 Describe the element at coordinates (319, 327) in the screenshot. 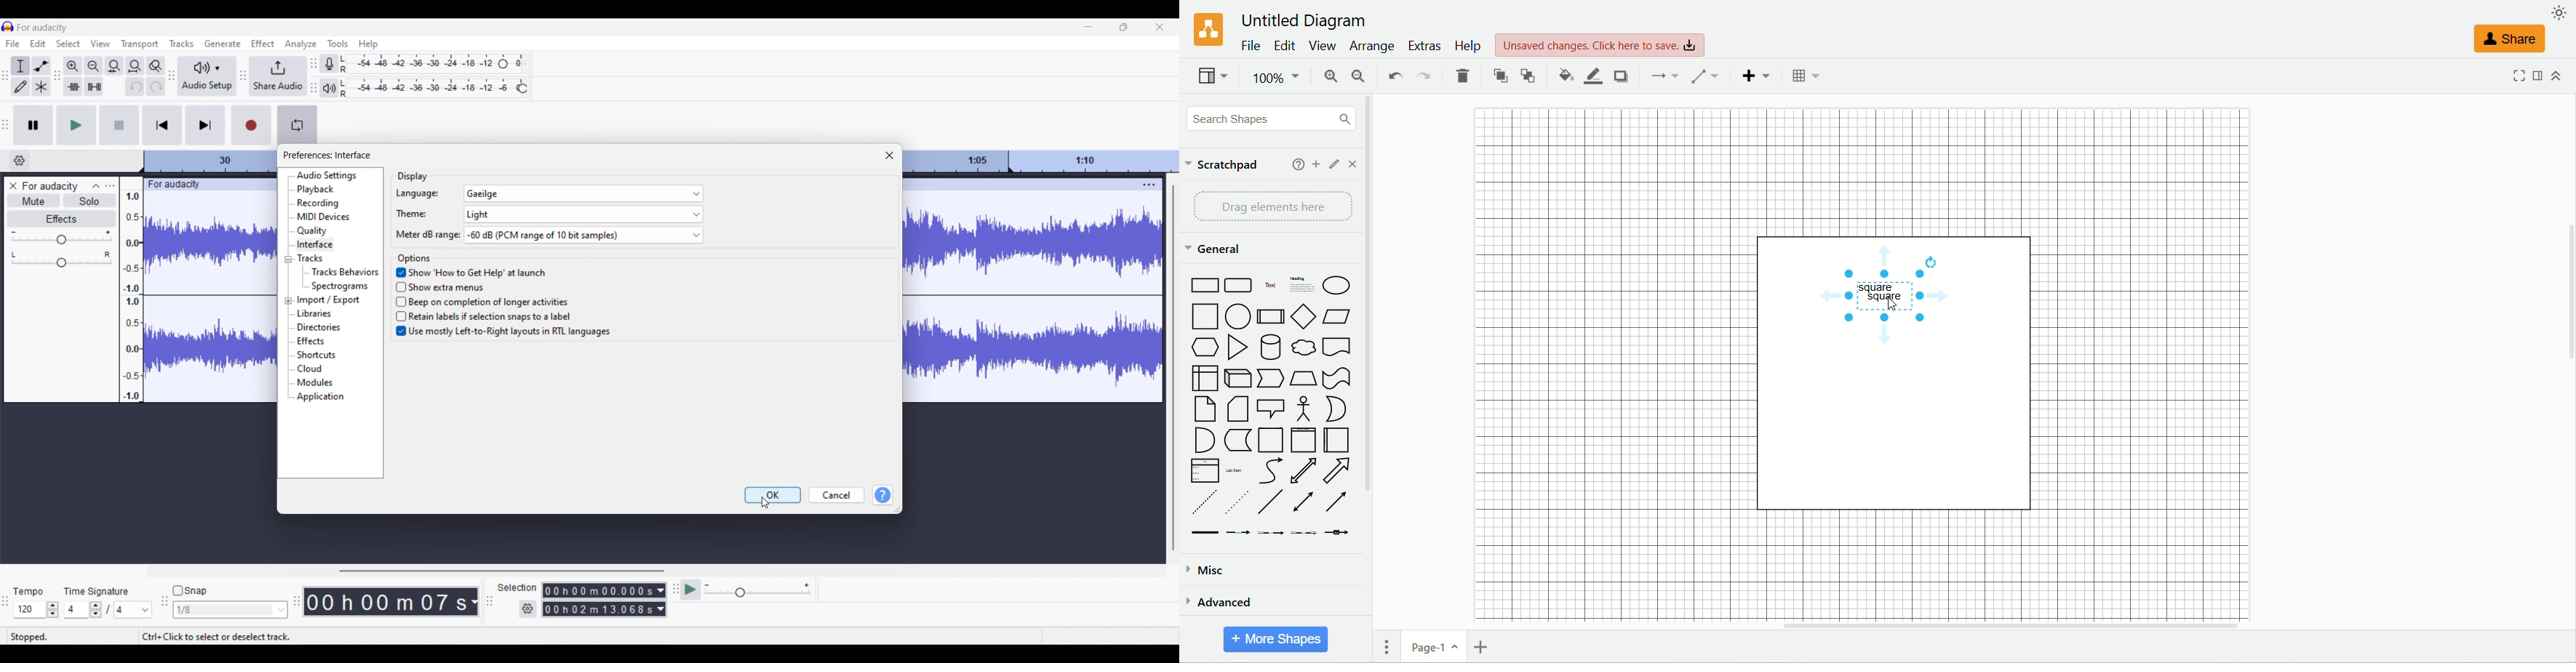

I see `Directories` at that location.